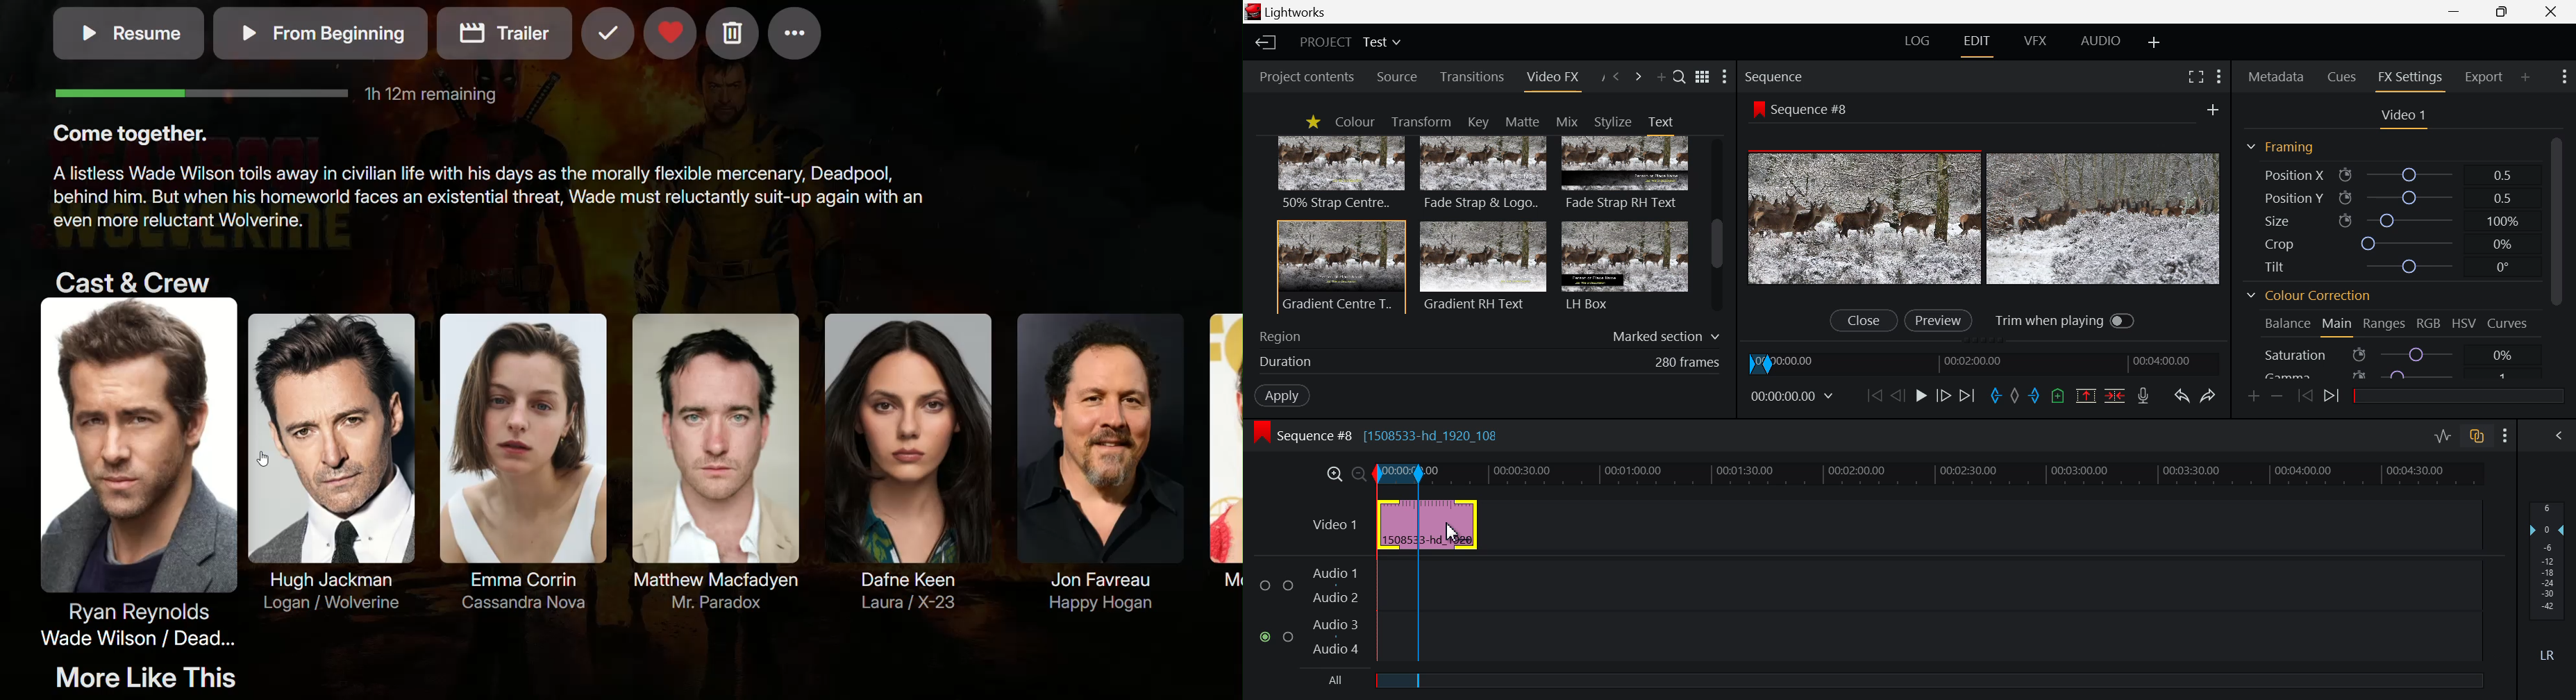 The width and height of the screenshot is (2576, 700). What do you see at coordinates (1279, 394) in the screenshot?
I see `Apply` at bounding box center [1279, 394].